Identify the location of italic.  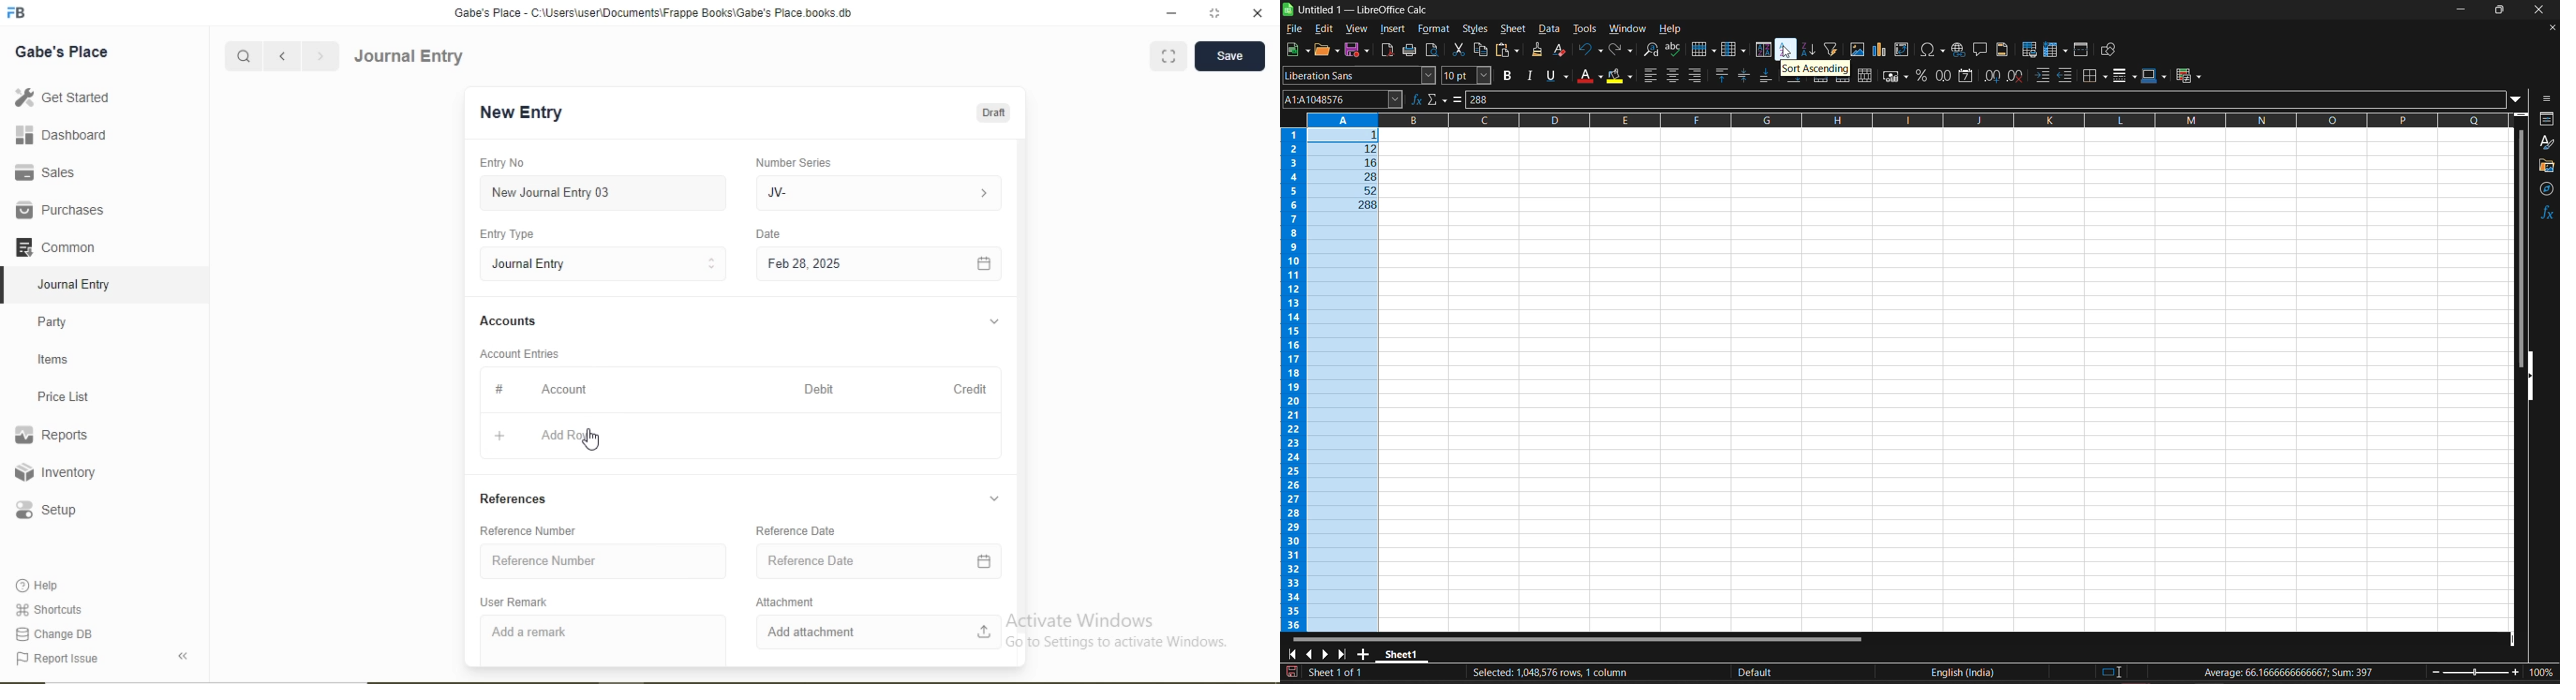
(1534, 76).